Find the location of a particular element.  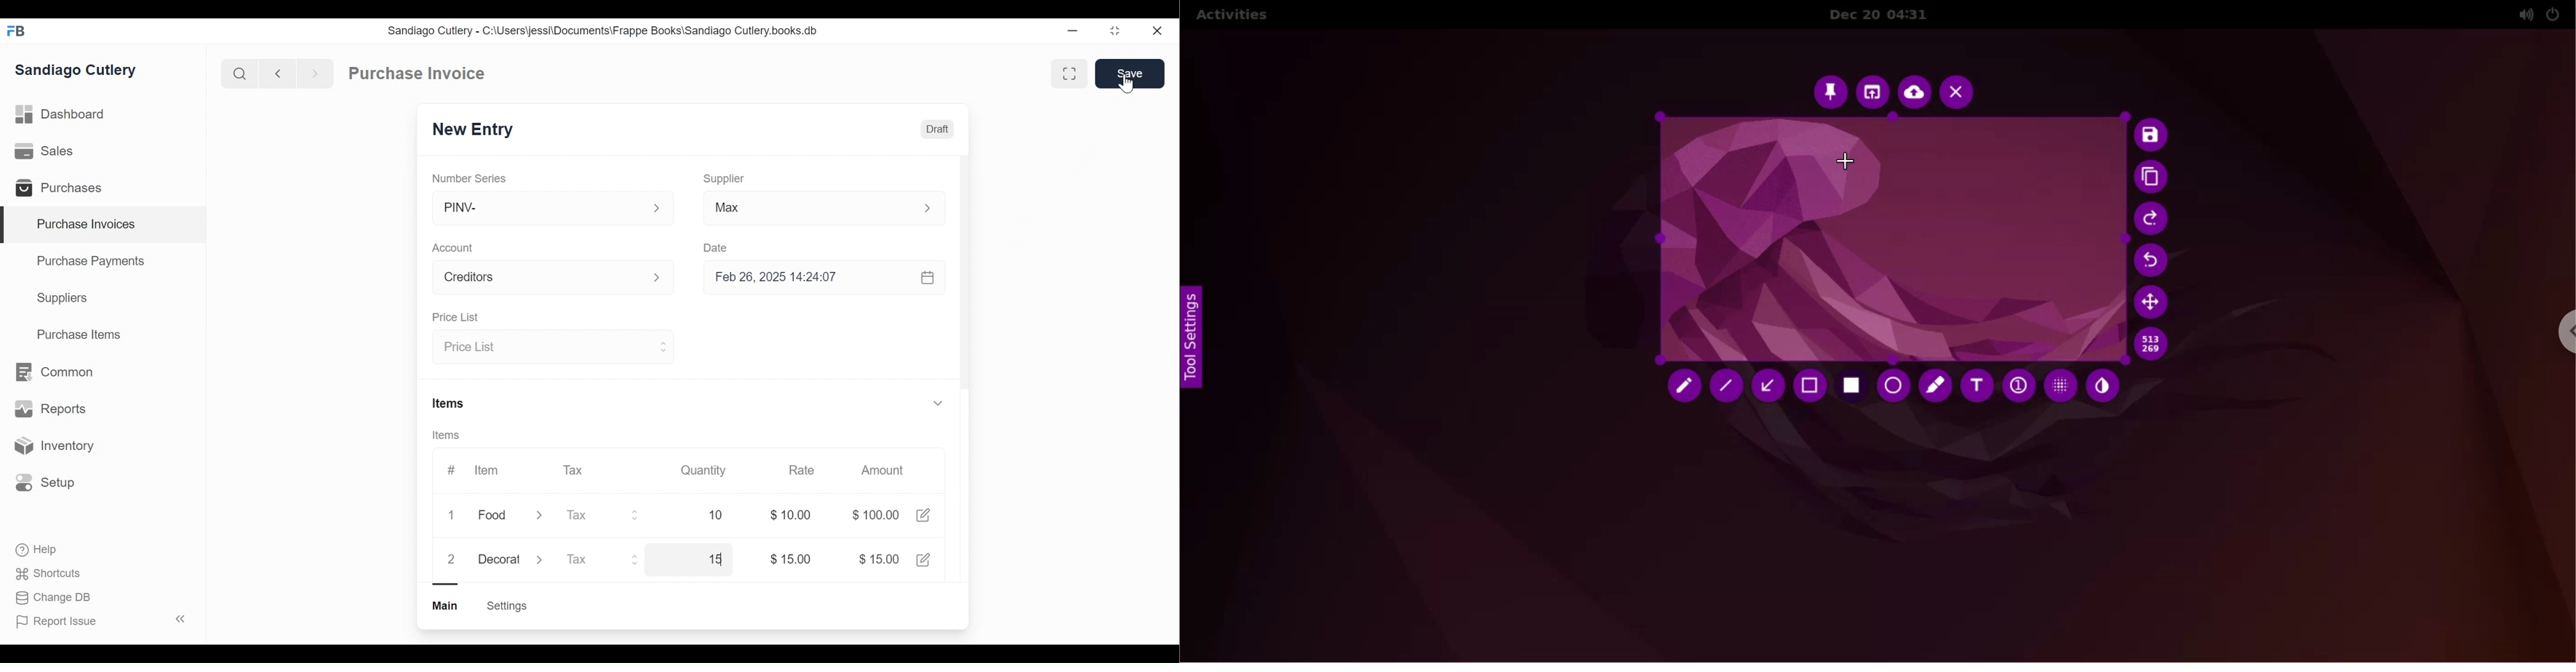

Tax is located at coordinates (591, 515).